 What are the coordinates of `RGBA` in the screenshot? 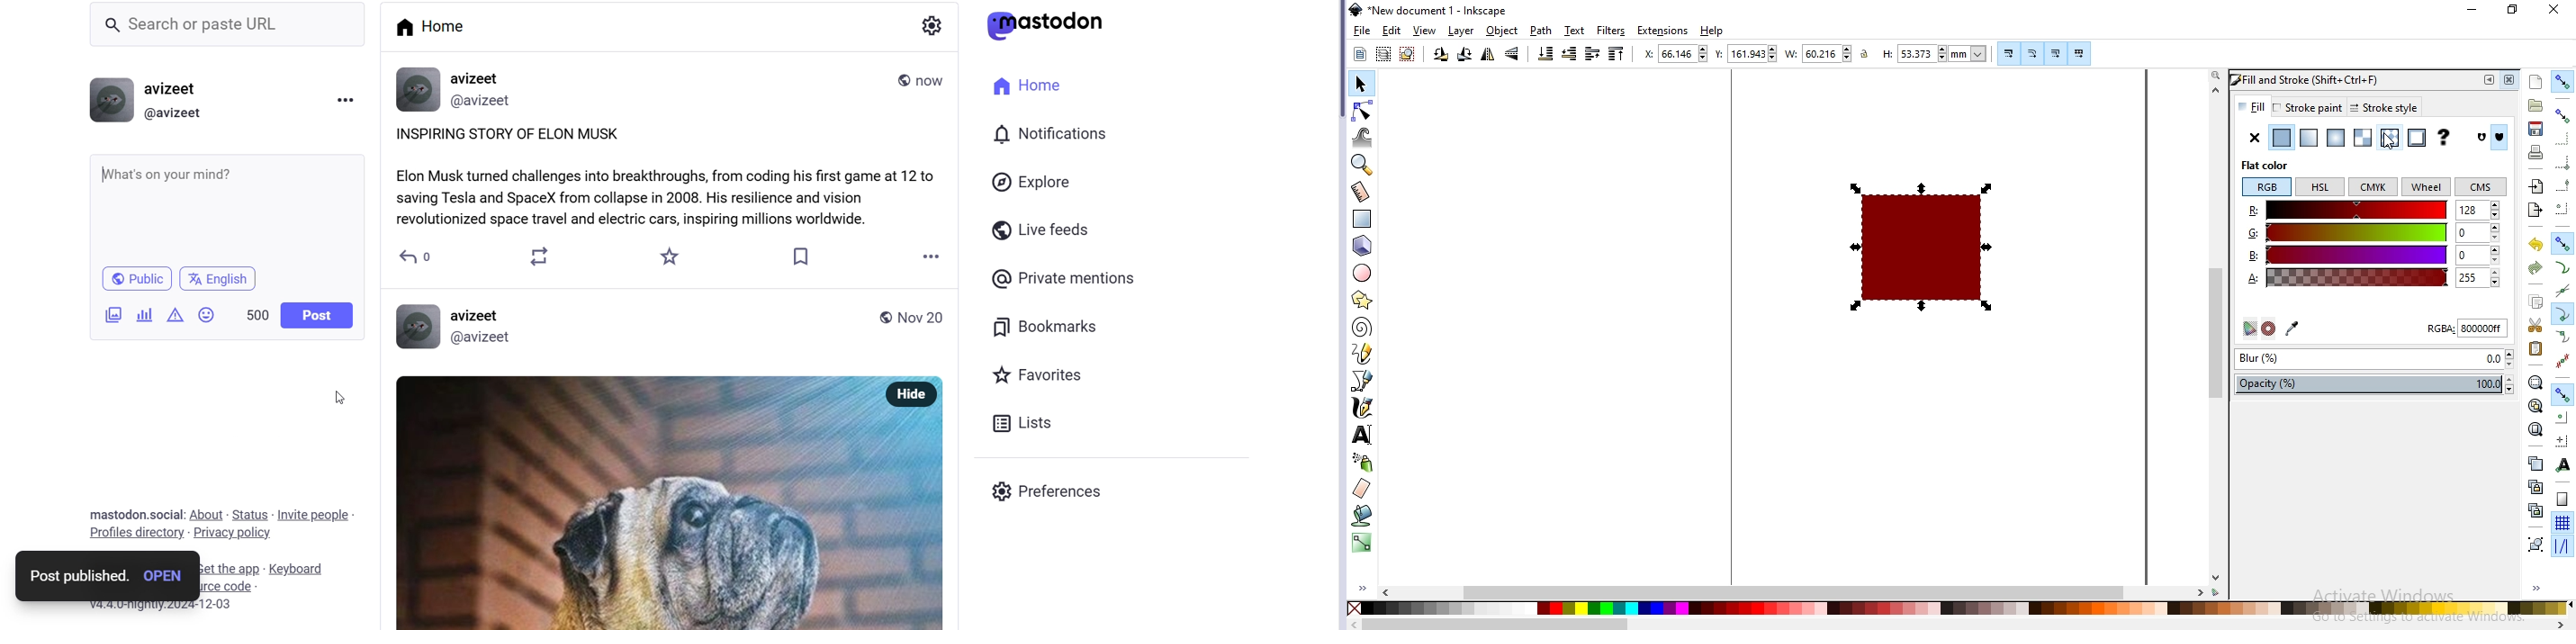 It's located at (2466, 330).